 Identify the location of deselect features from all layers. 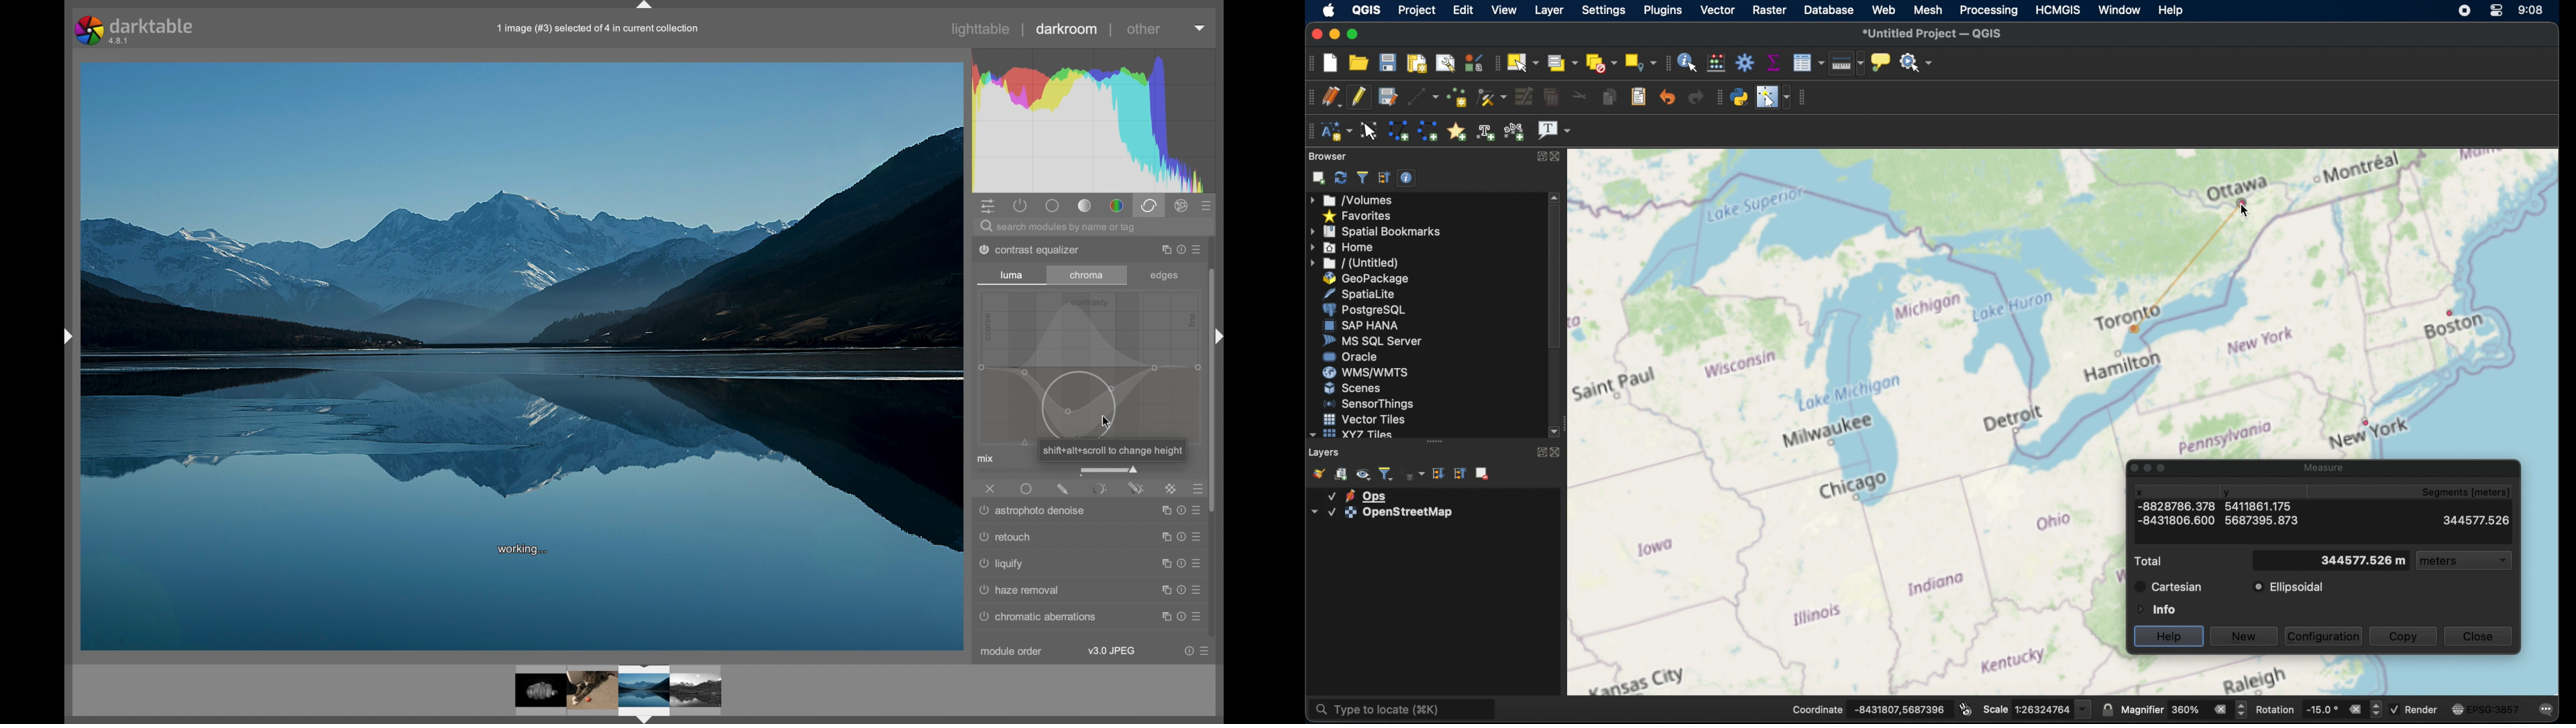
(1601, 62).